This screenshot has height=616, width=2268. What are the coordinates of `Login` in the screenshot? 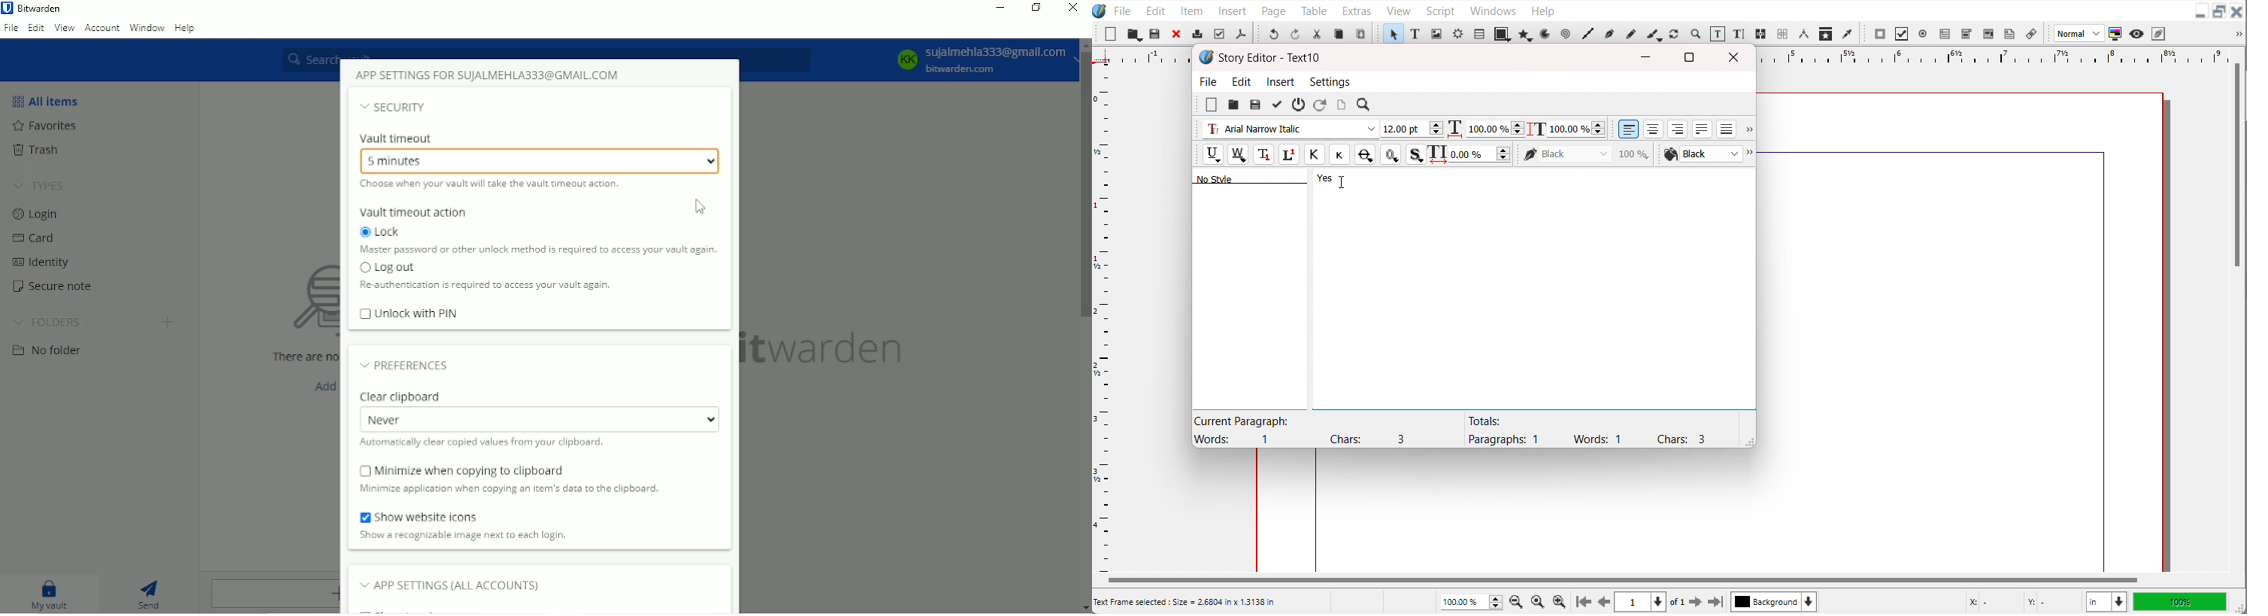 It's located at (35, 215).